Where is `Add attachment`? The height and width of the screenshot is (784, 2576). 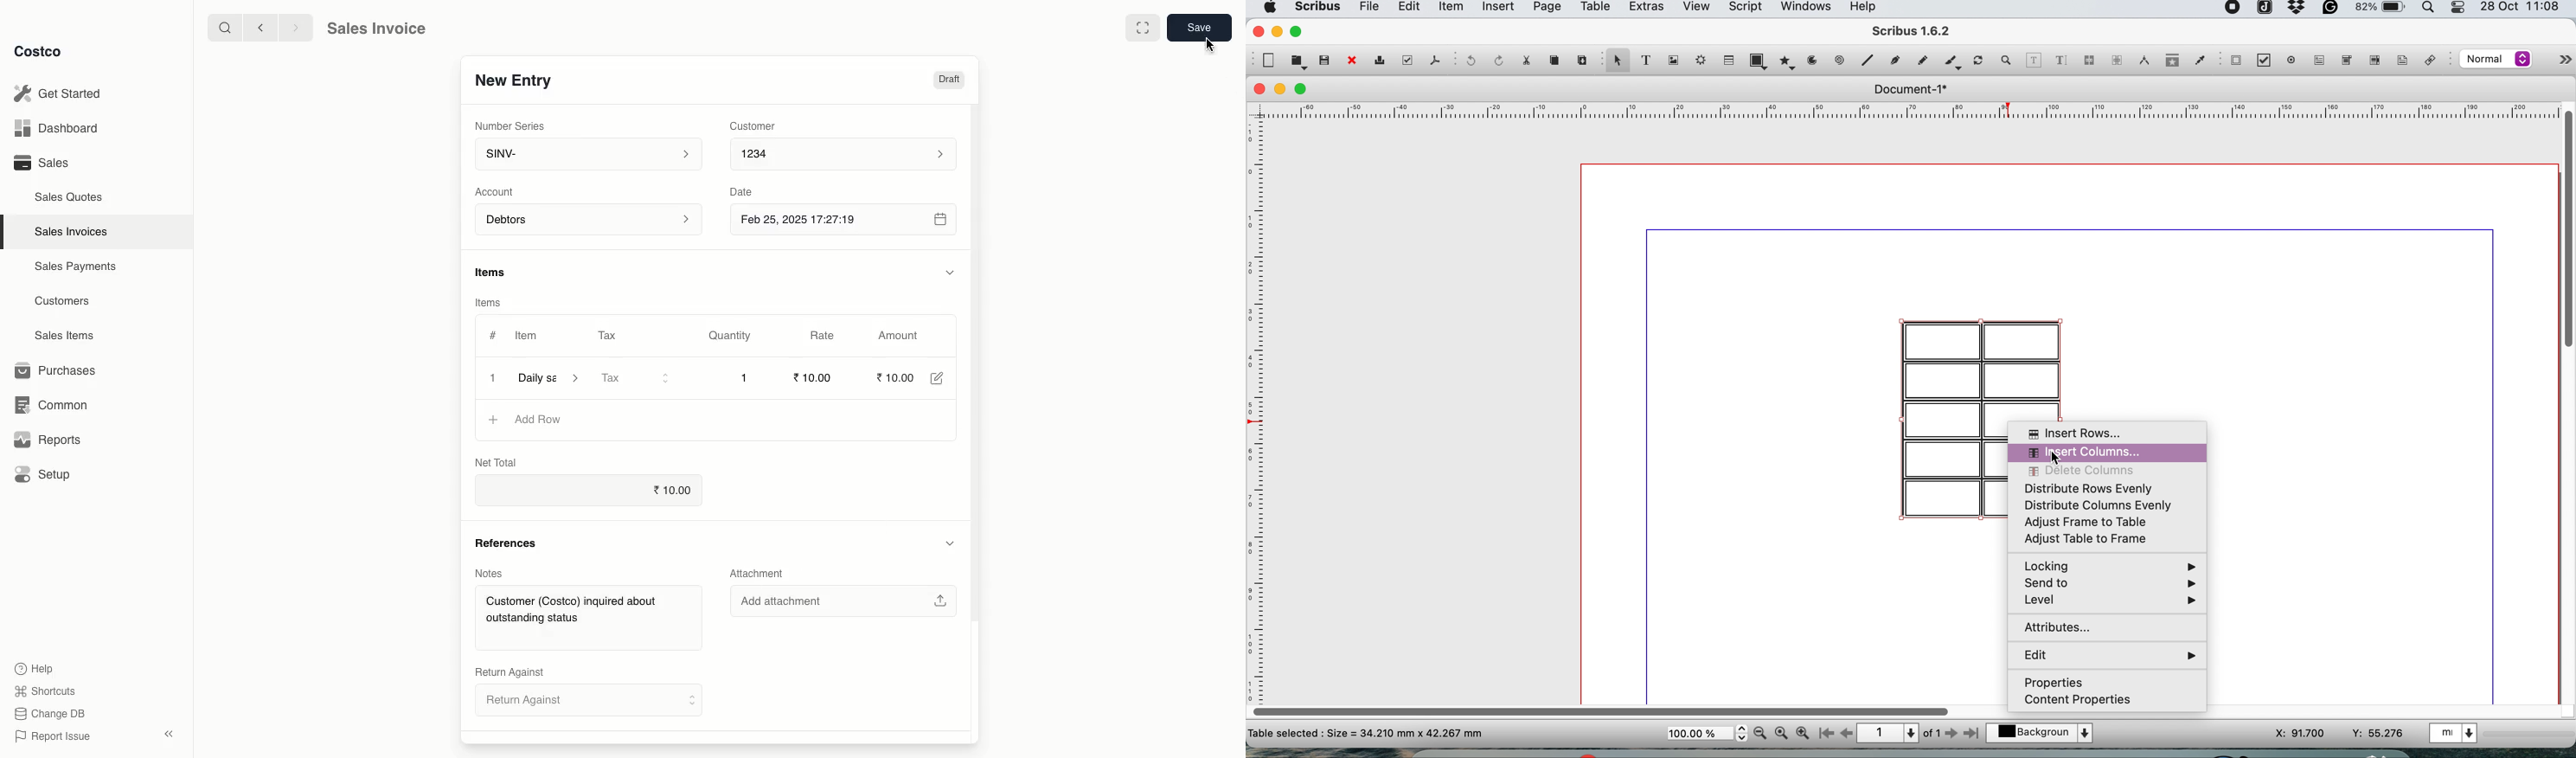
Add attachment is located at coordinates (844, 601).